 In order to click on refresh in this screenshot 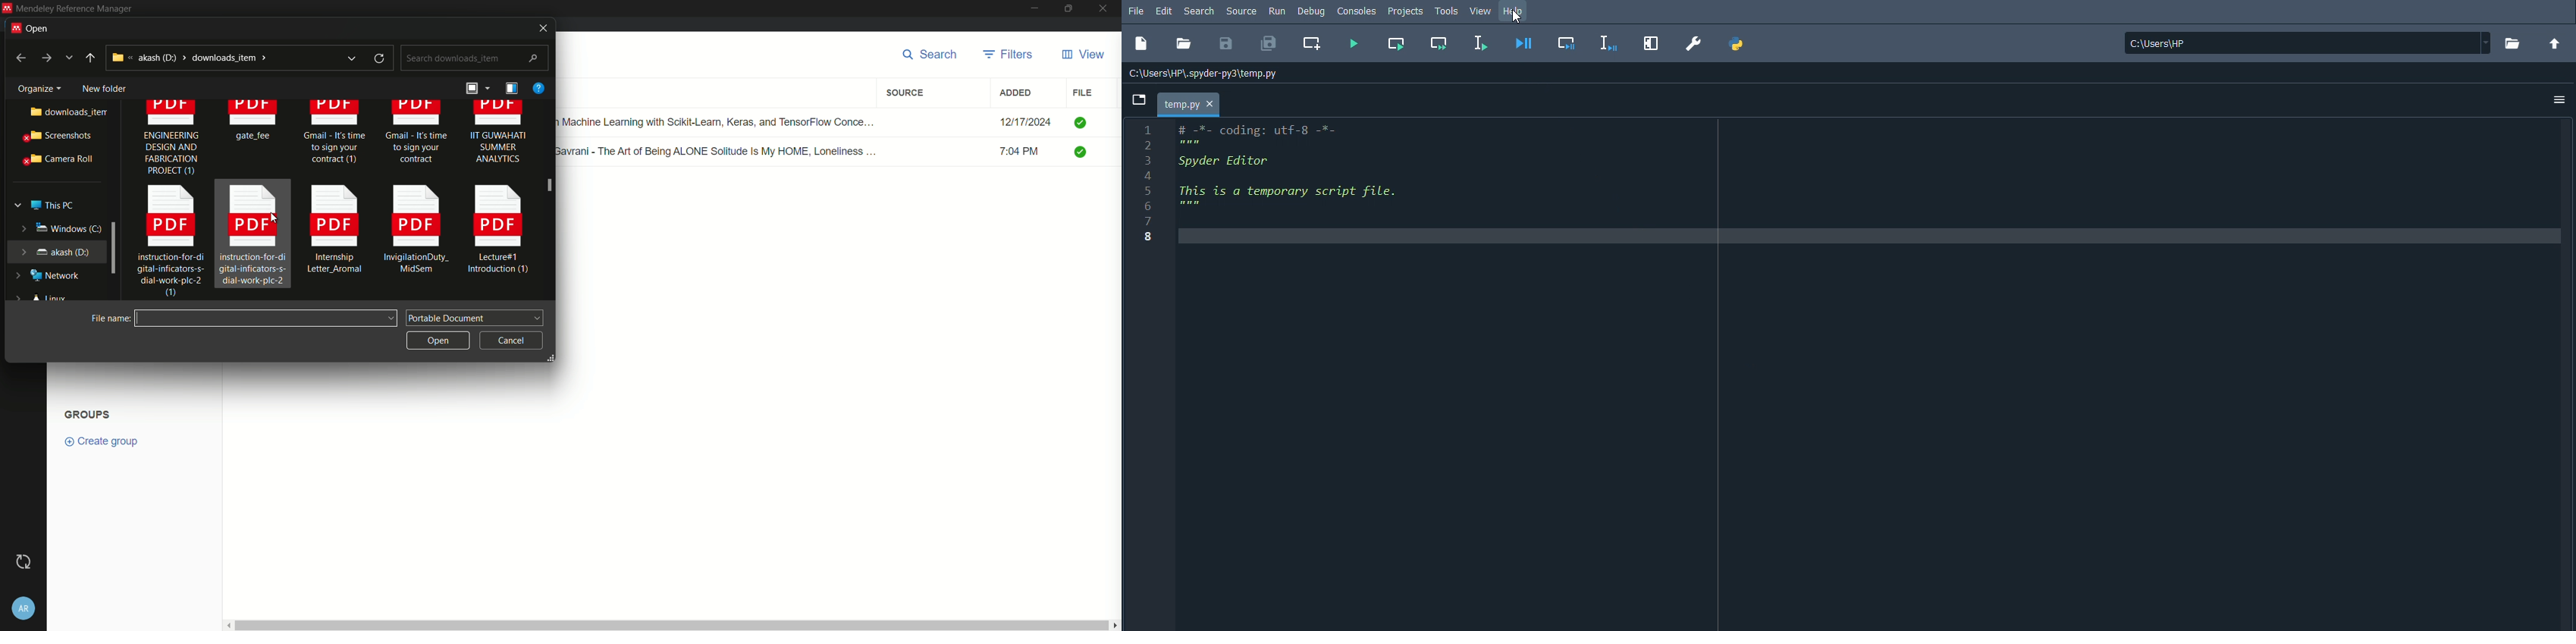, I will do `click(381, 58)`.